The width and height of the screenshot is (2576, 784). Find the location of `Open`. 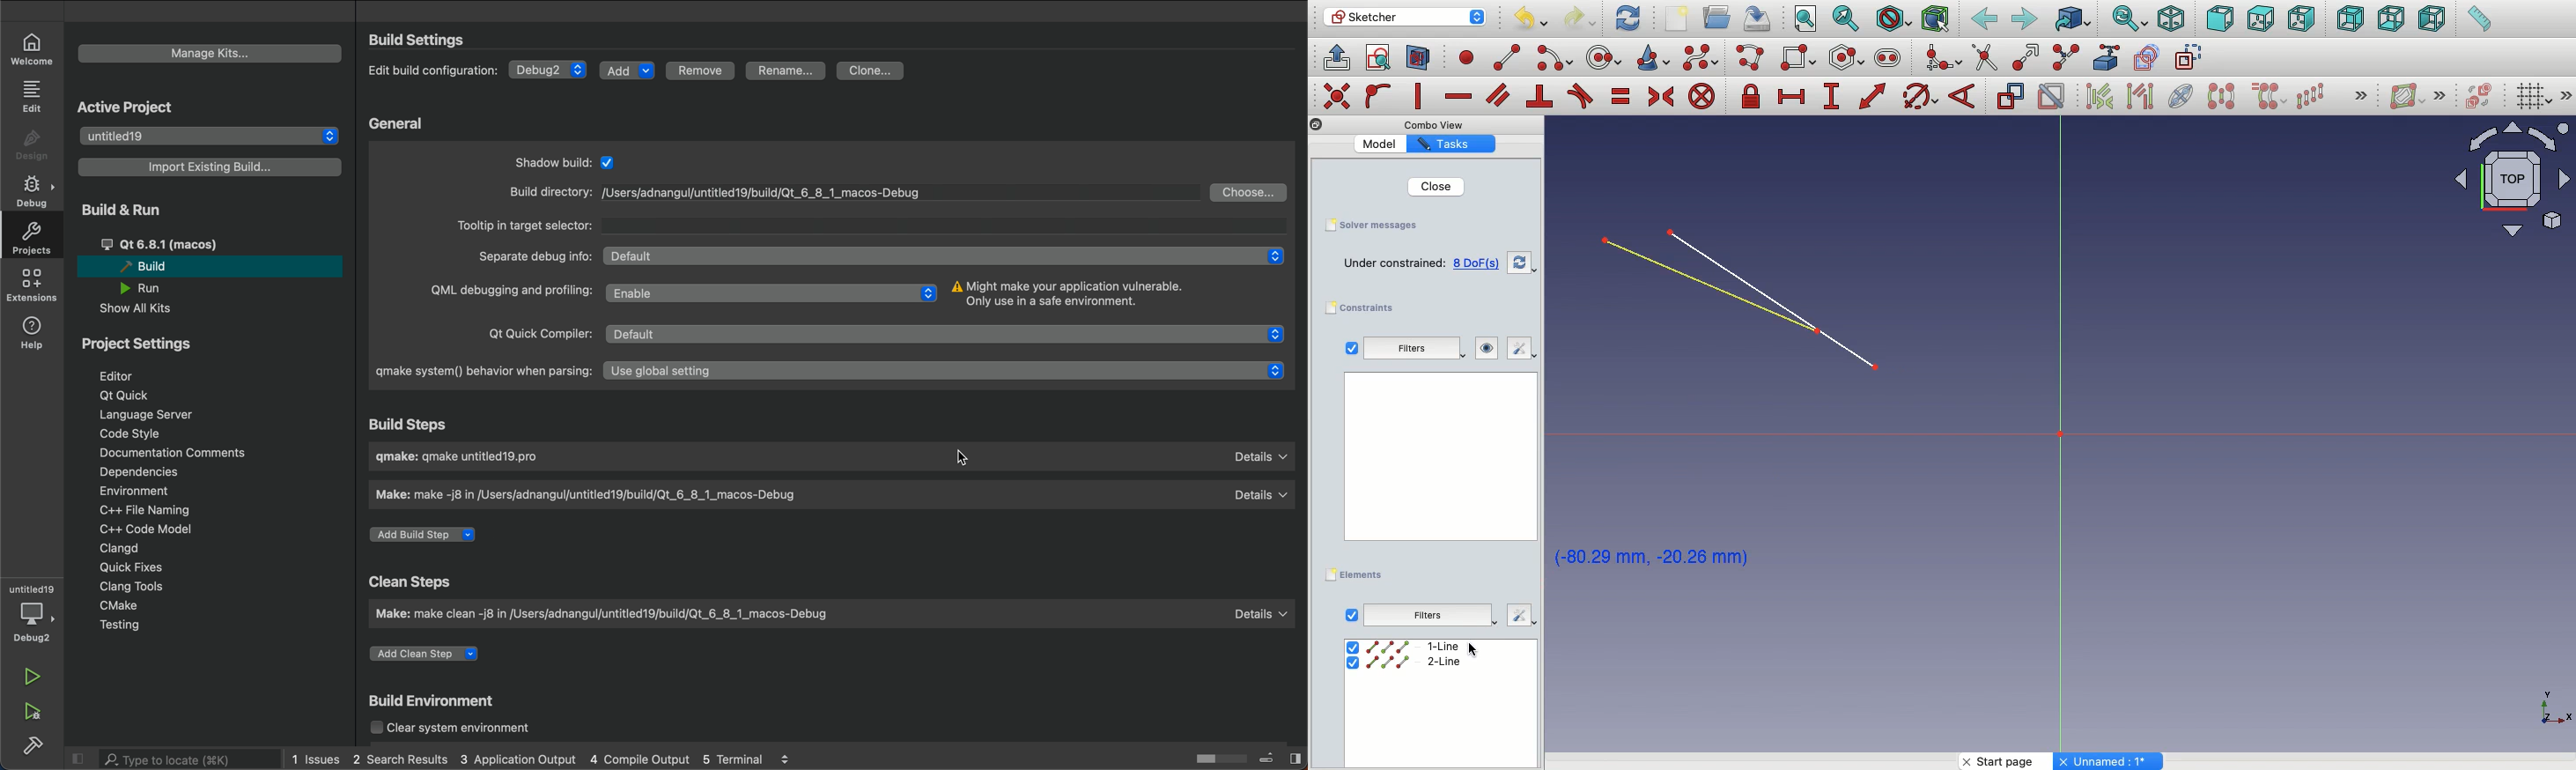

Open is located at coordinates (1719, 17).